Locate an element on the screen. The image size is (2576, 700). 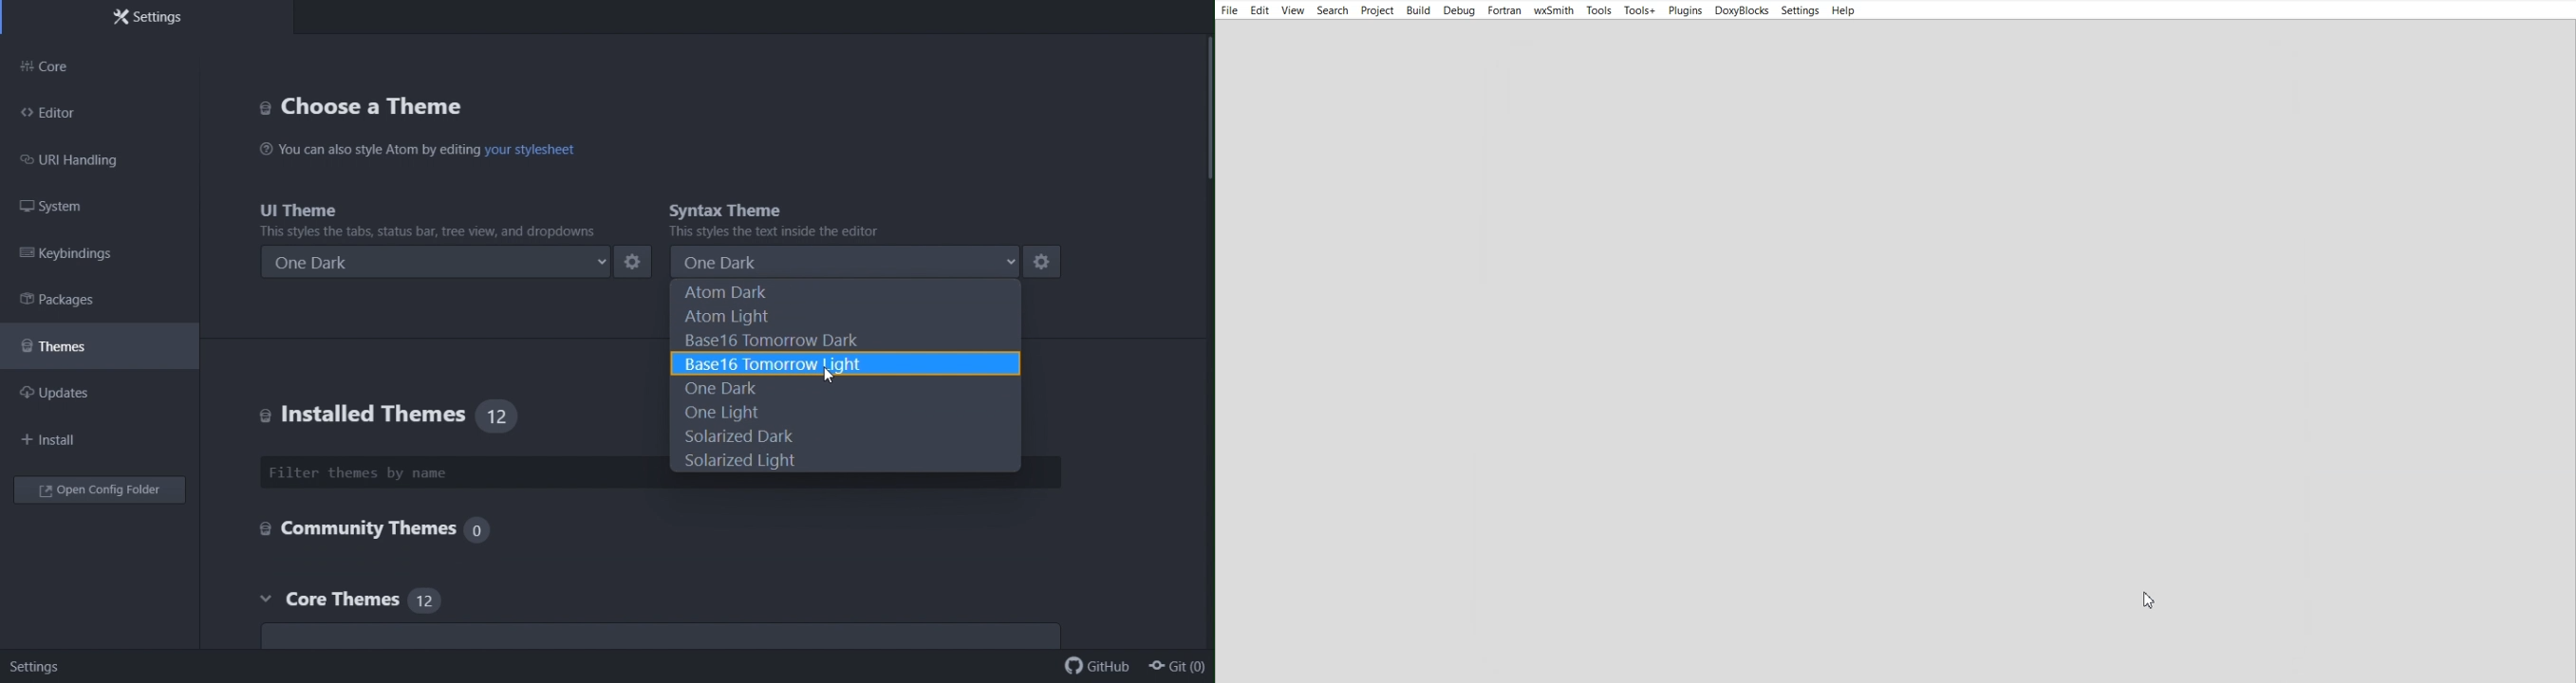
Setting is located at coordinates (1800, 11).